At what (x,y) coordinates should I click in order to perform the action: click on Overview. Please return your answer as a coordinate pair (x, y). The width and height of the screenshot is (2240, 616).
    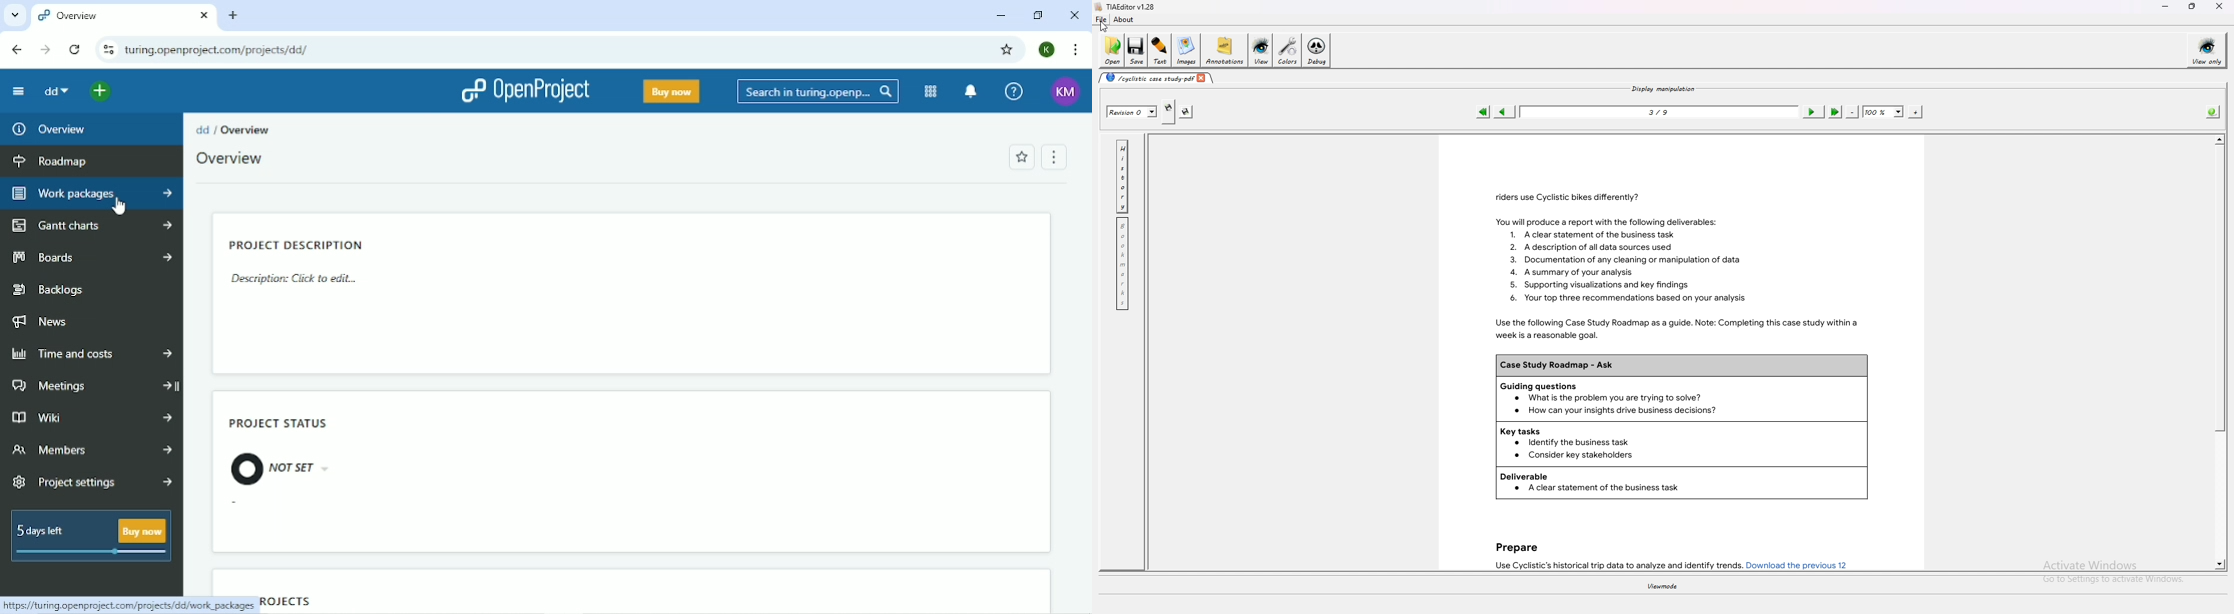
    Looking at the image, I should click on (124, 16).